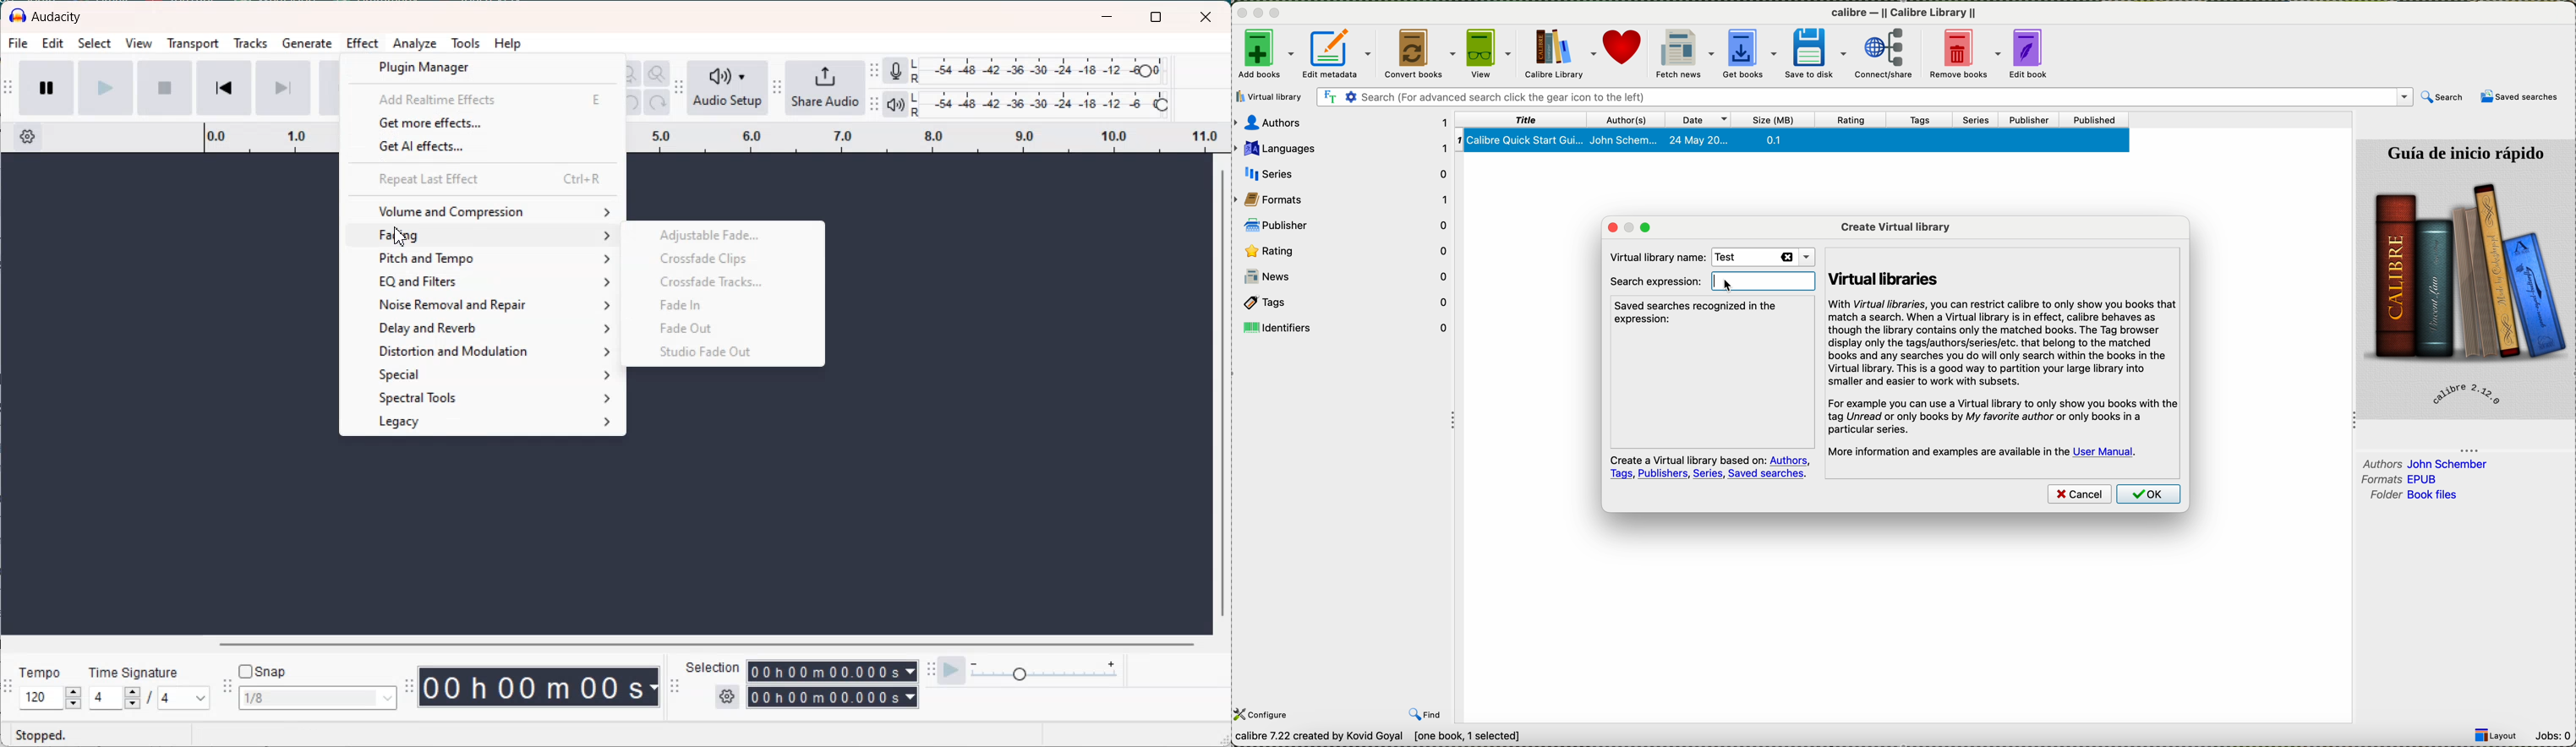  What do you see at coordinates (183, 698) in the screenshot?
I see `4` at bounding box center [183, 698].